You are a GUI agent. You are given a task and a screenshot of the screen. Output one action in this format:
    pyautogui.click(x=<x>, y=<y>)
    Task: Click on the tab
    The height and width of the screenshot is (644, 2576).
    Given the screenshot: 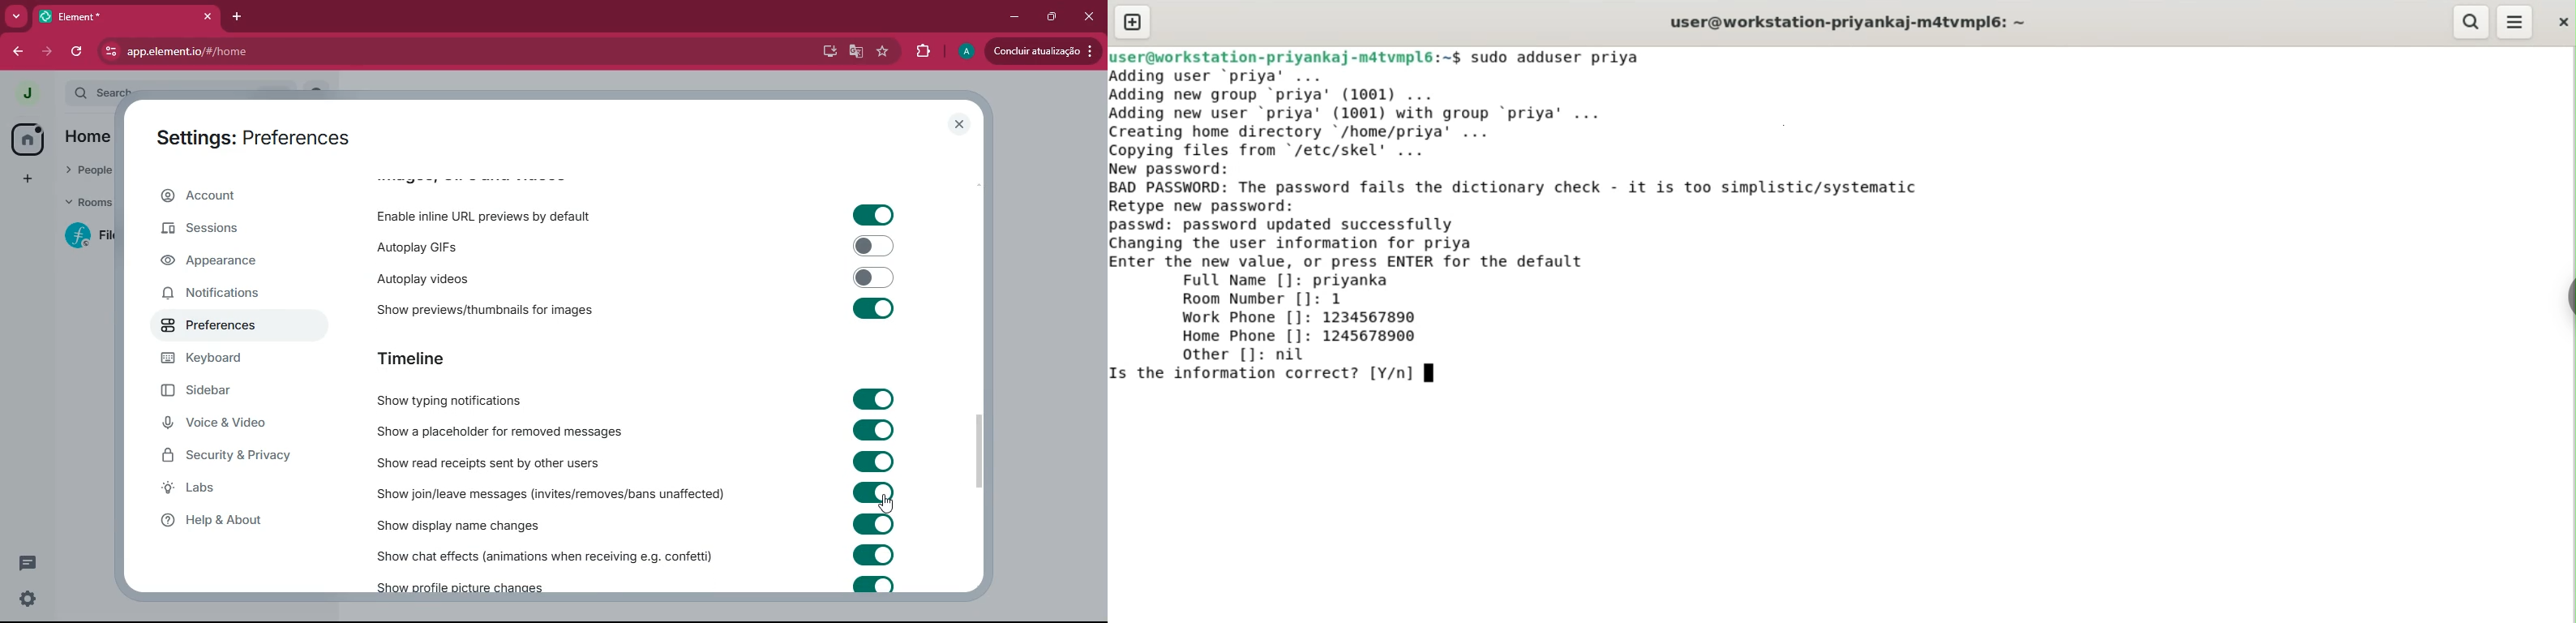 What is the action you would take?
    pyautogui.click(x=80, y=16)
    